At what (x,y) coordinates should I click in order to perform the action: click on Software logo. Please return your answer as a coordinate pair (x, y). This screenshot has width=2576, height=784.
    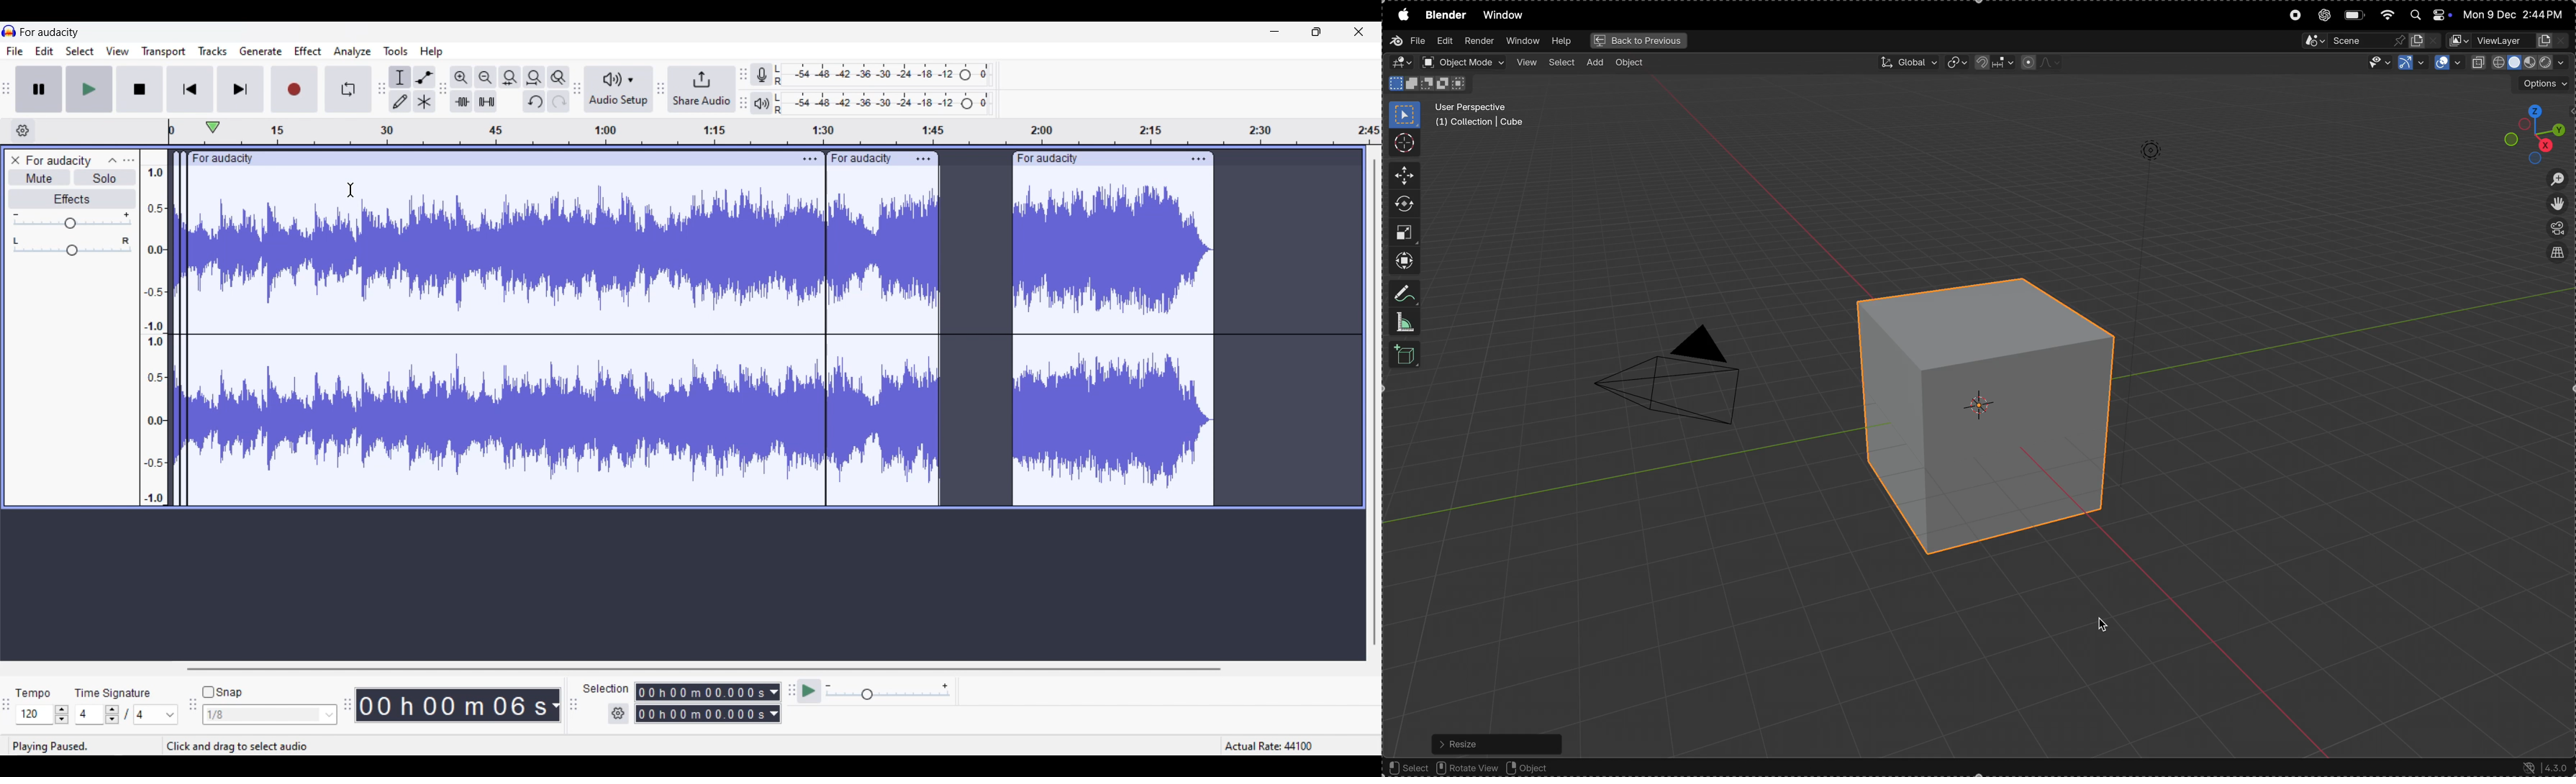
    Looking at the image, I should click on (9, 31).